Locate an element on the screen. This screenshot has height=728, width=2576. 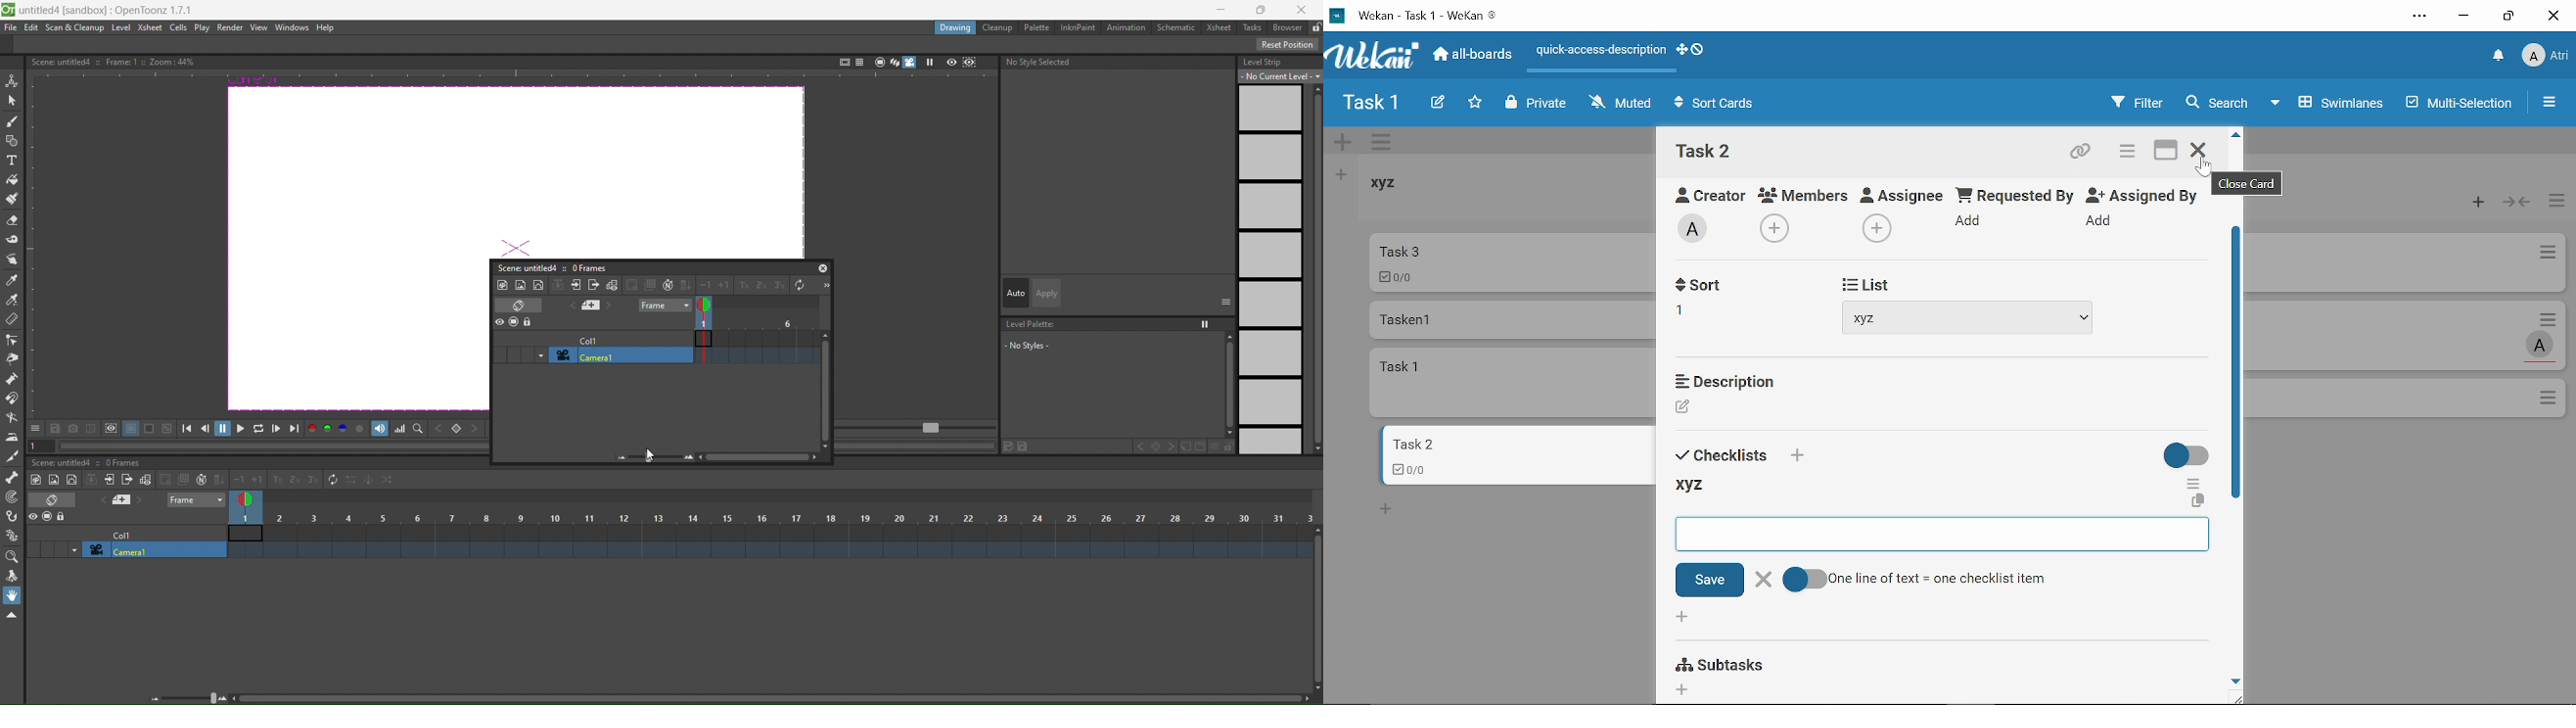
edit is located at coordinates (31, 28).